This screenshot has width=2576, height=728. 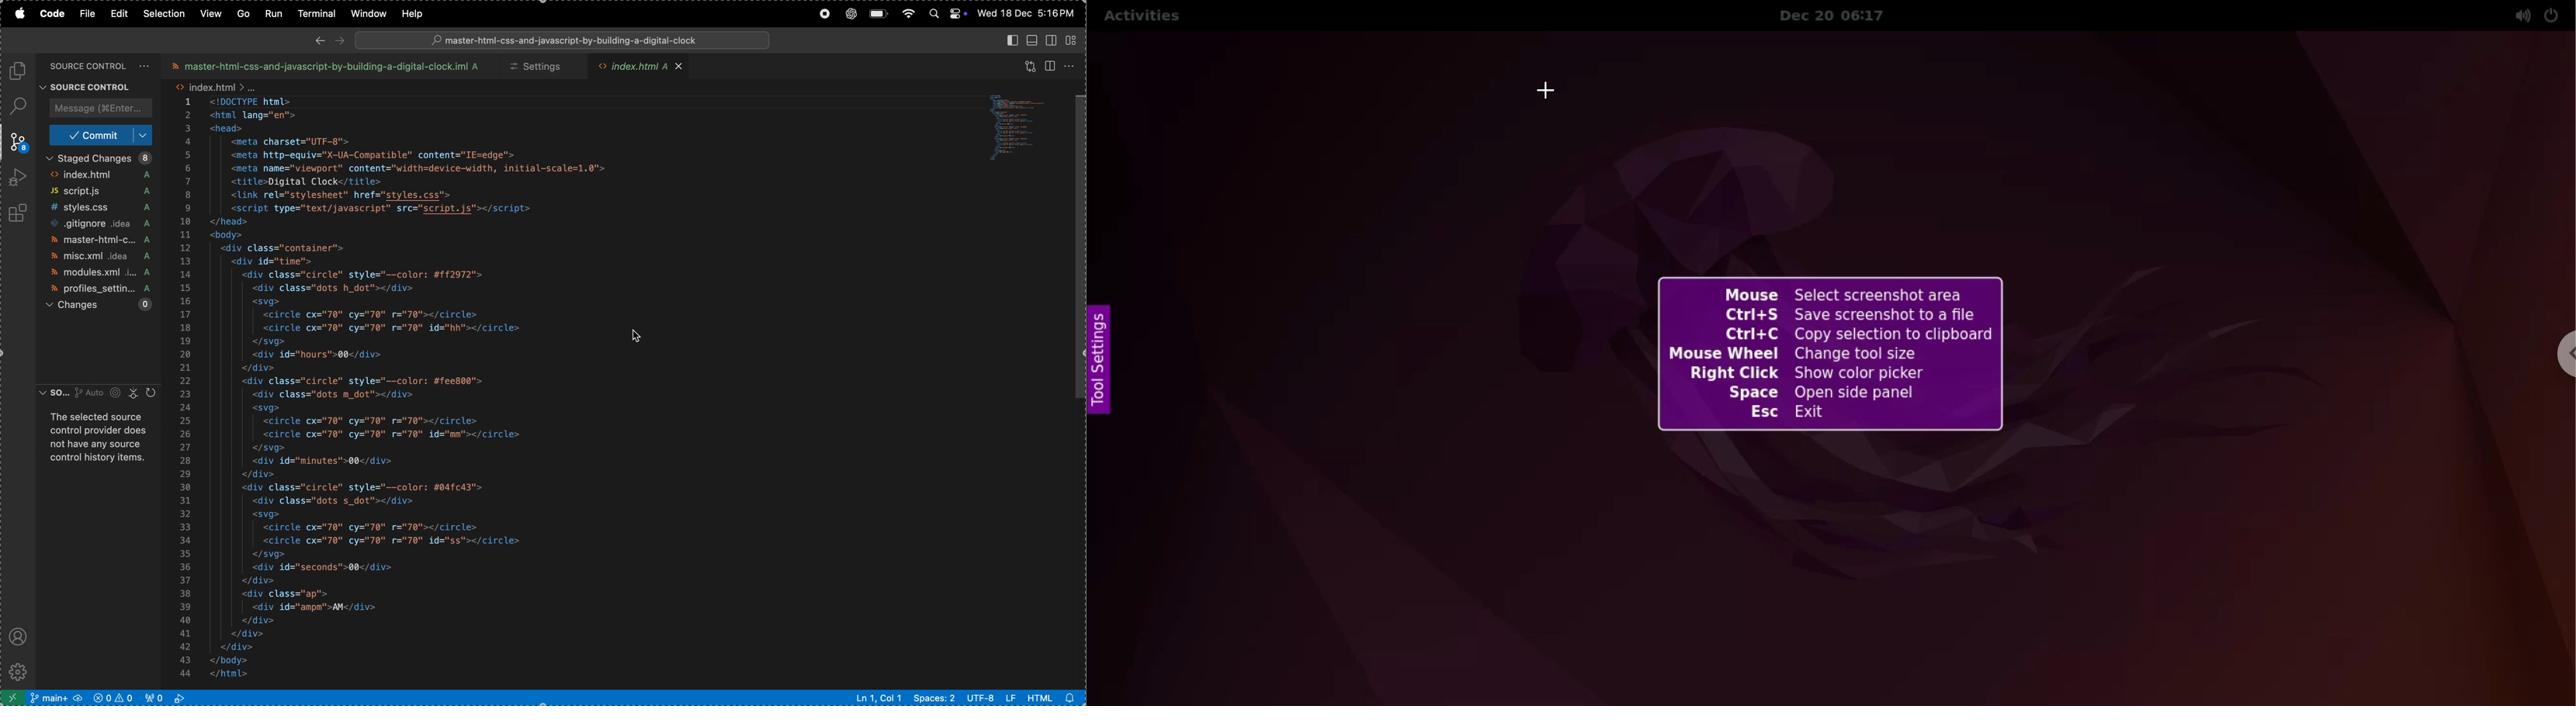 What do you see at coordinates (323, 66) in the screenshot?
I see `N master-html-css-and-javascript-by-building-a-digital-clock.iml` at bounding box center [323, 66].